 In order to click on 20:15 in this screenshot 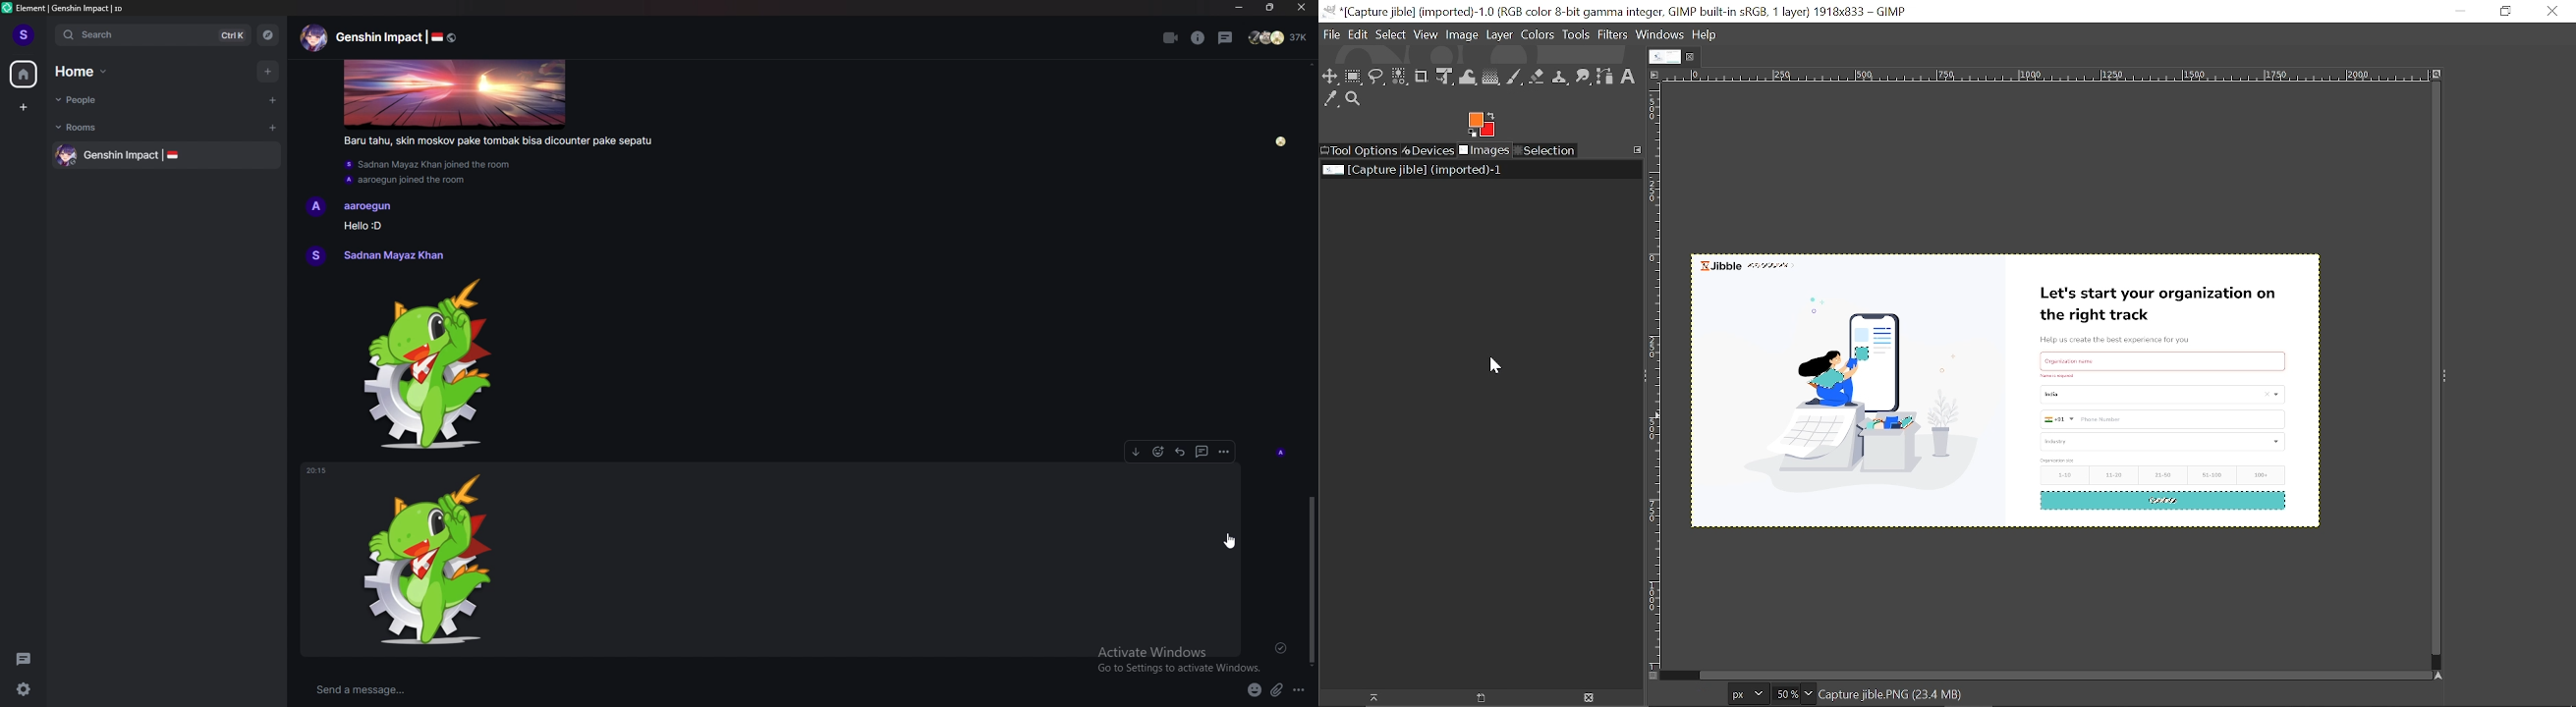, I will do `click(316, 471)`.